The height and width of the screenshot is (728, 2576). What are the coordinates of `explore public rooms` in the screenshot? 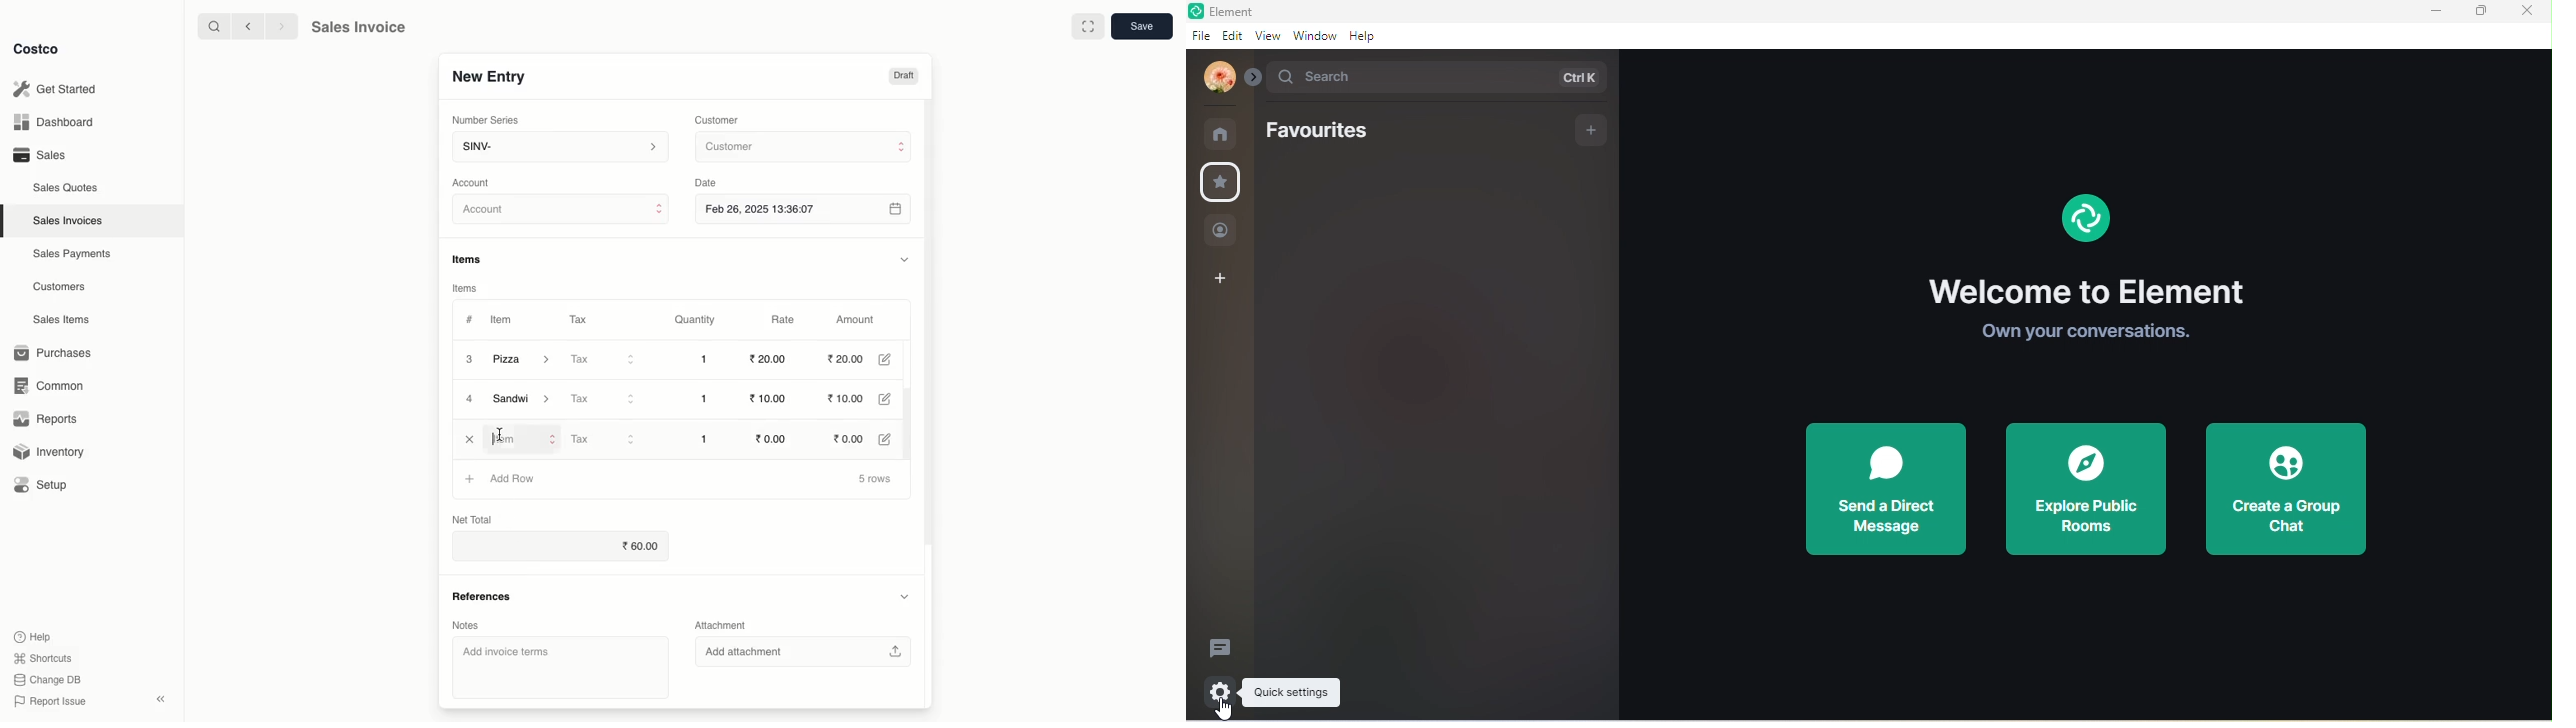 It's located at (2085, 488).